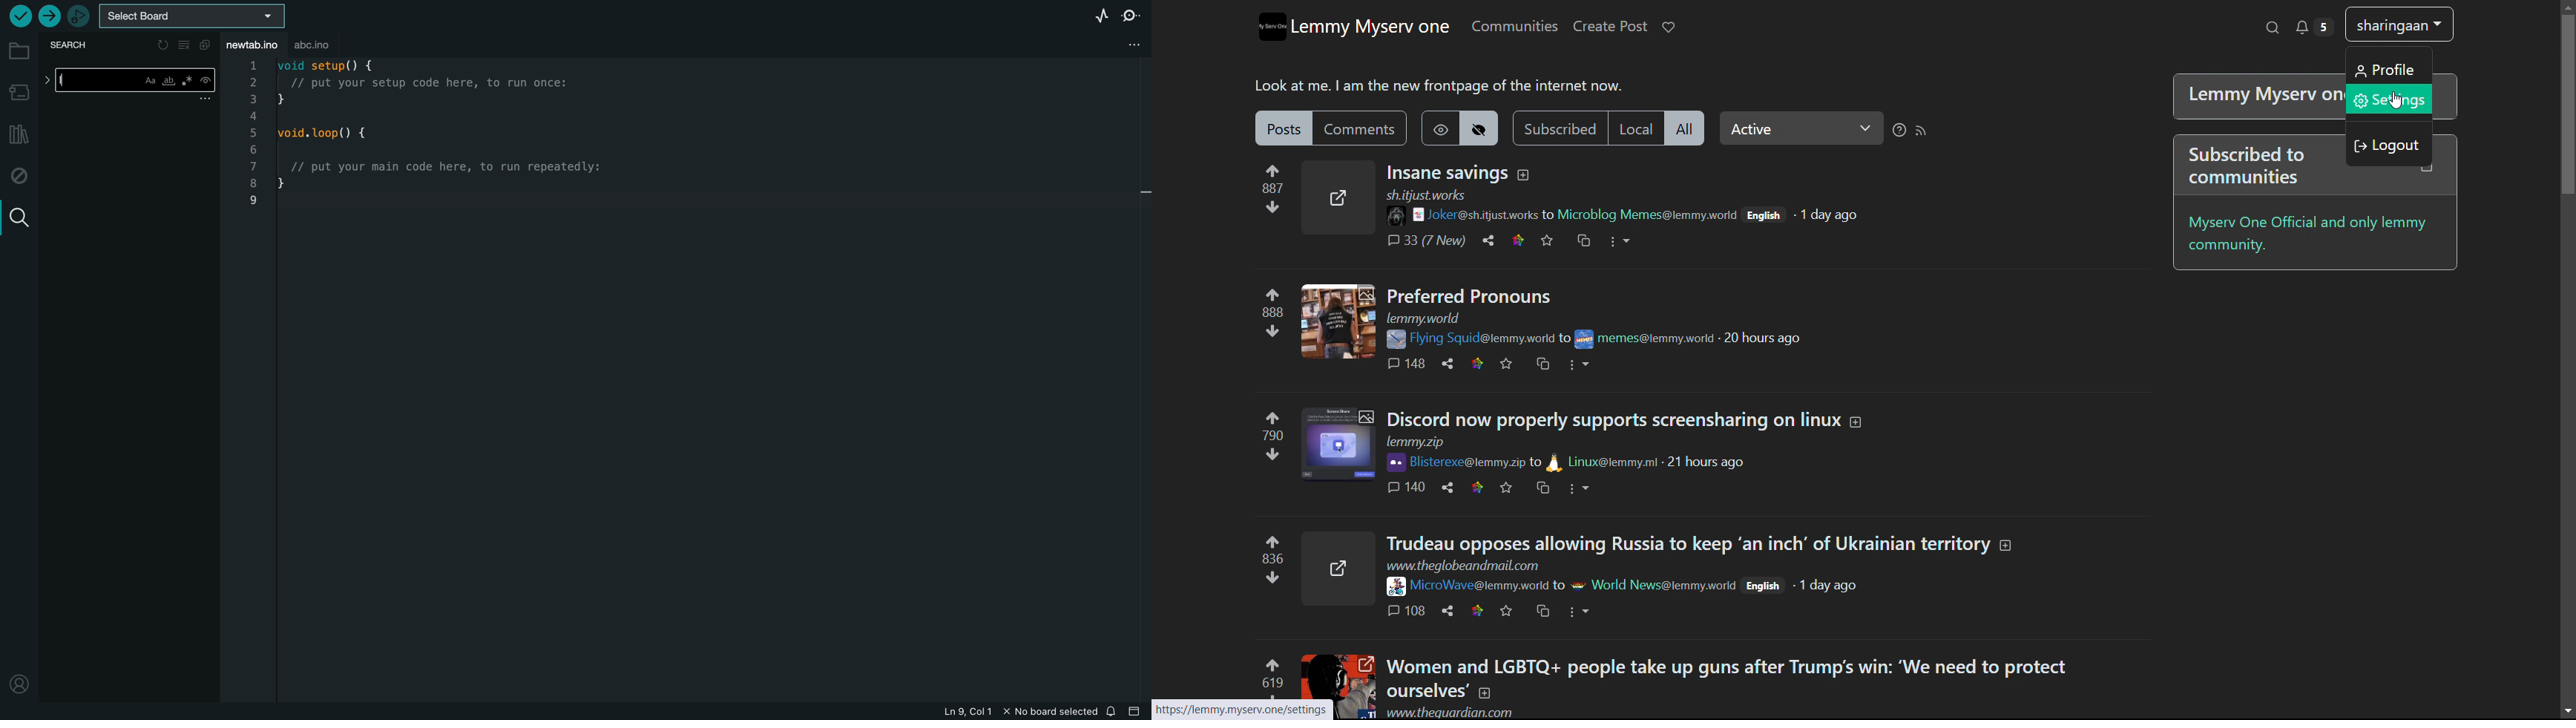 The width and height of the screenshot is (2576, 728). I want to click on 1 day ago, so click(1831, 215).